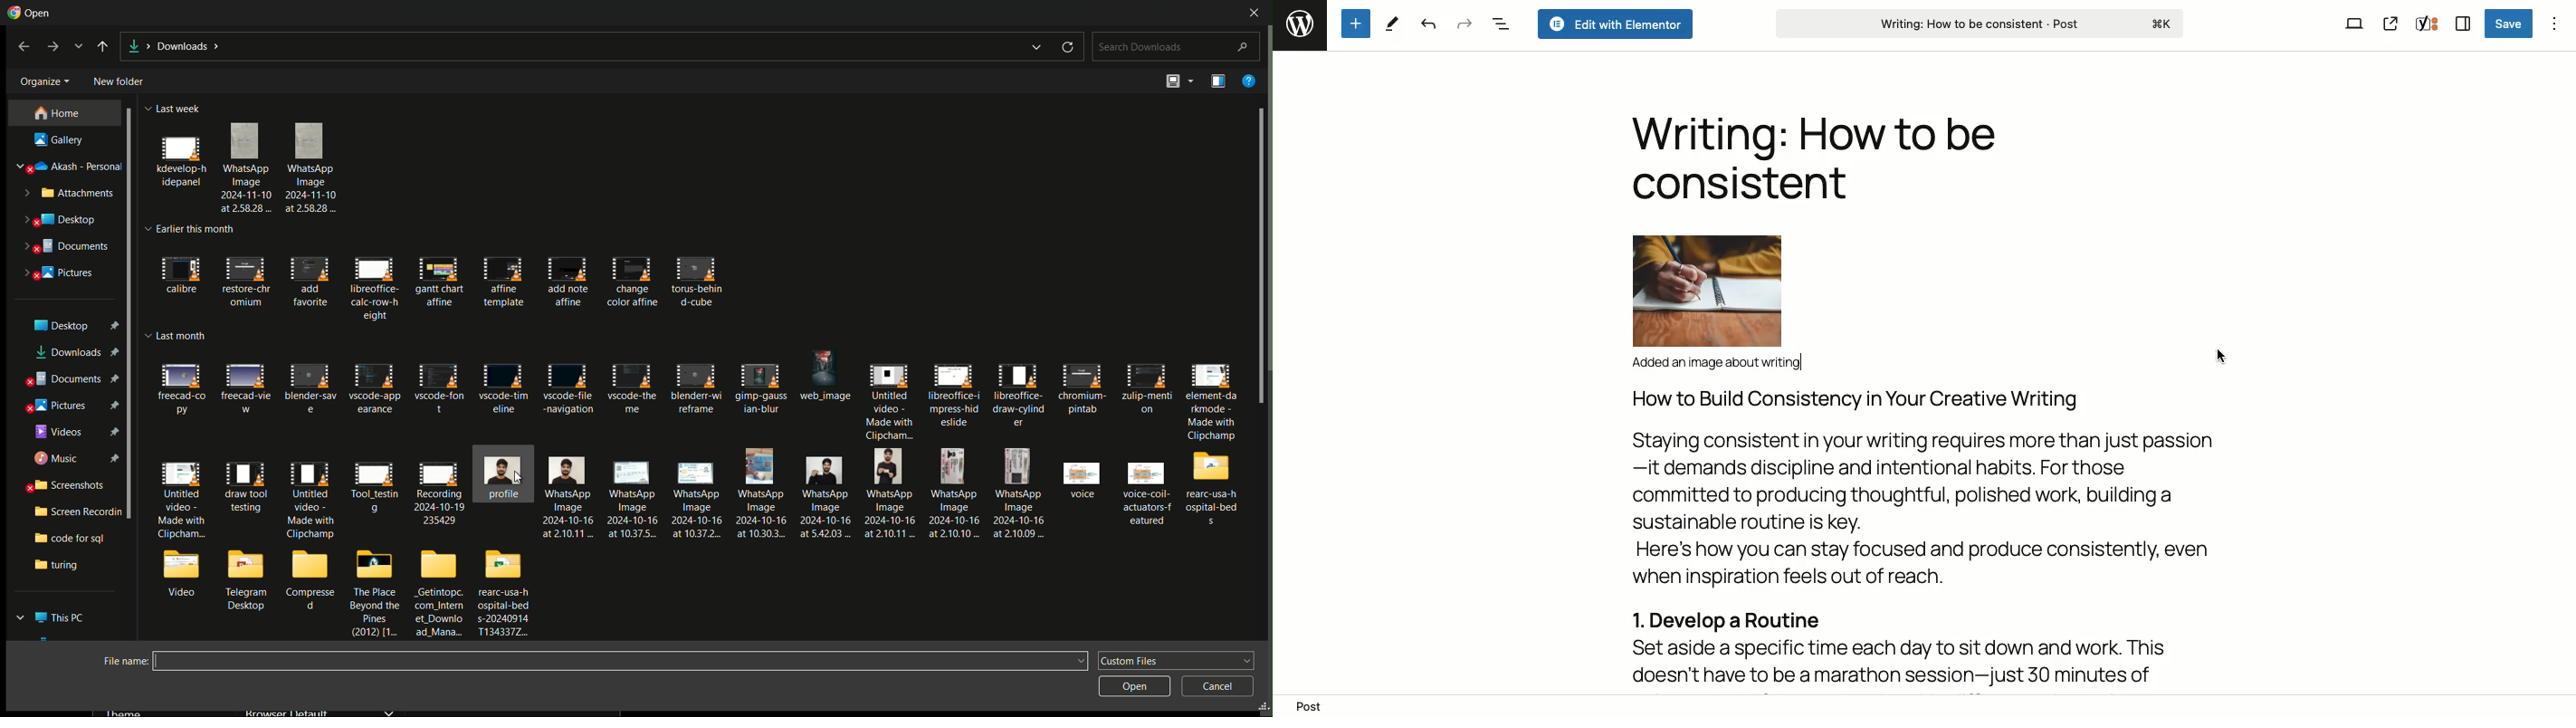  Describe the element at coordinates (1427, 25) in the screenshot. I see `Undo` at that location.